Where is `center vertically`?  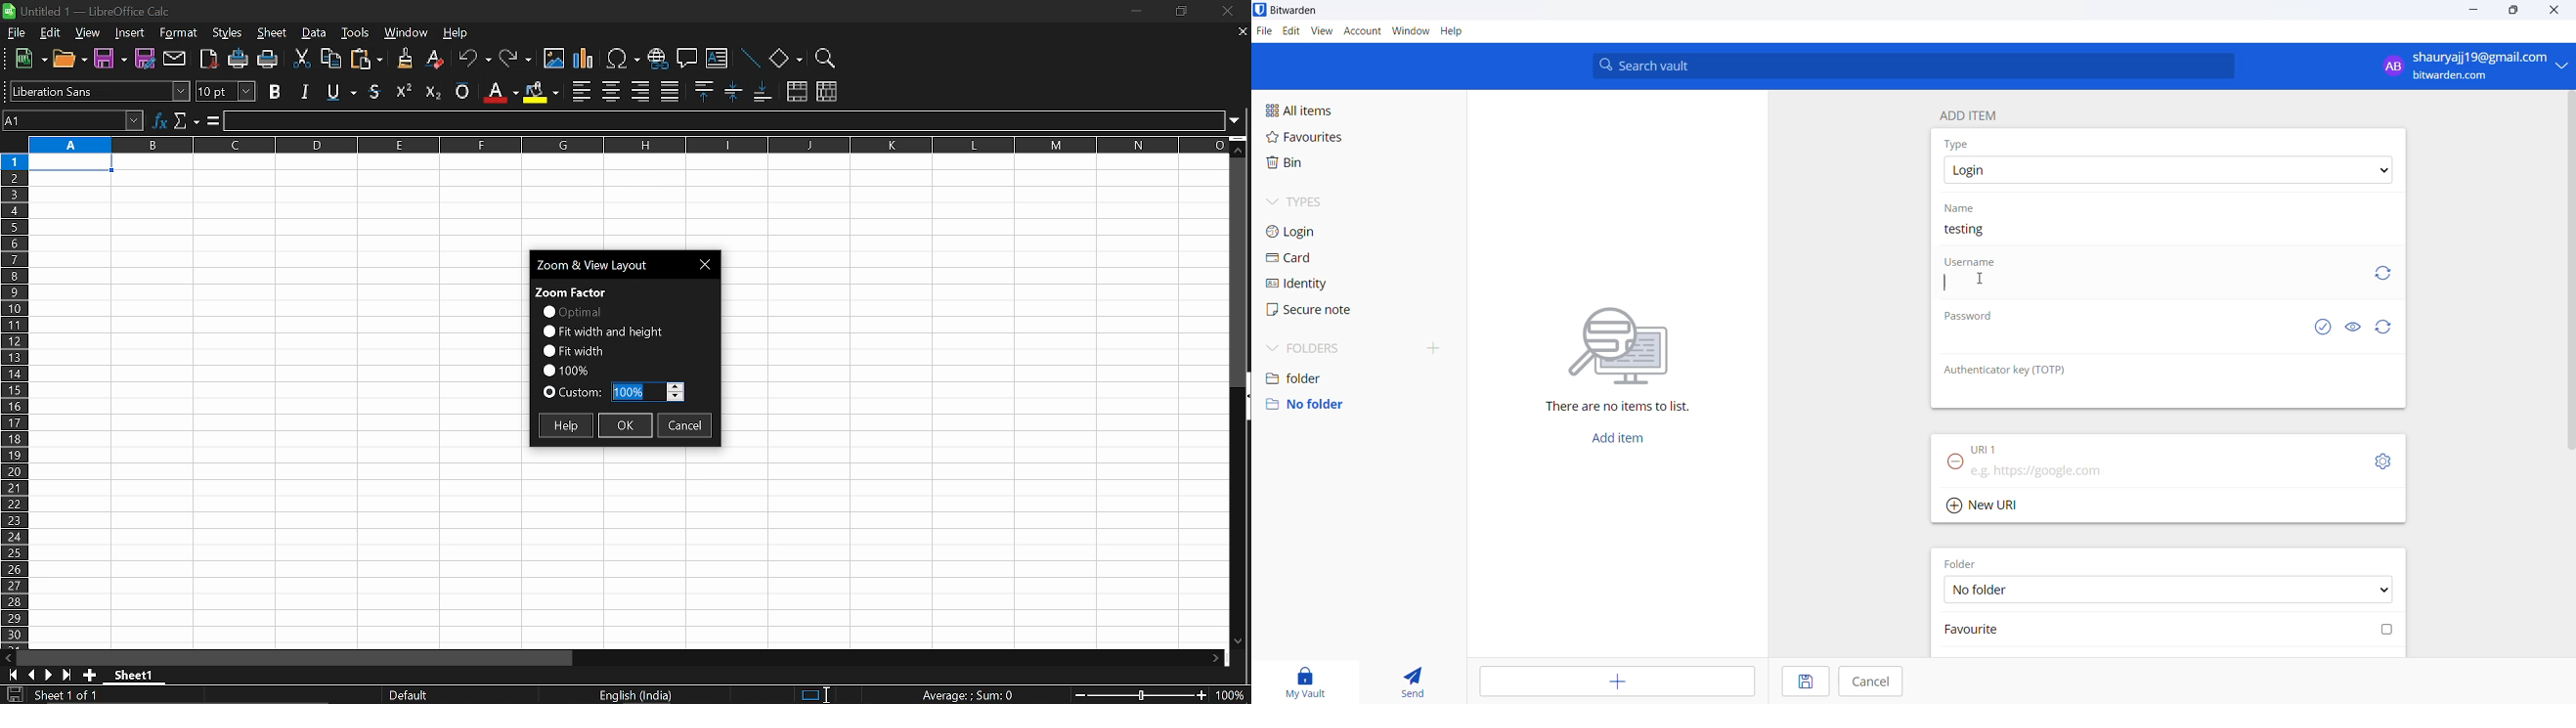 center vertically is located at coordinates (733, 91).